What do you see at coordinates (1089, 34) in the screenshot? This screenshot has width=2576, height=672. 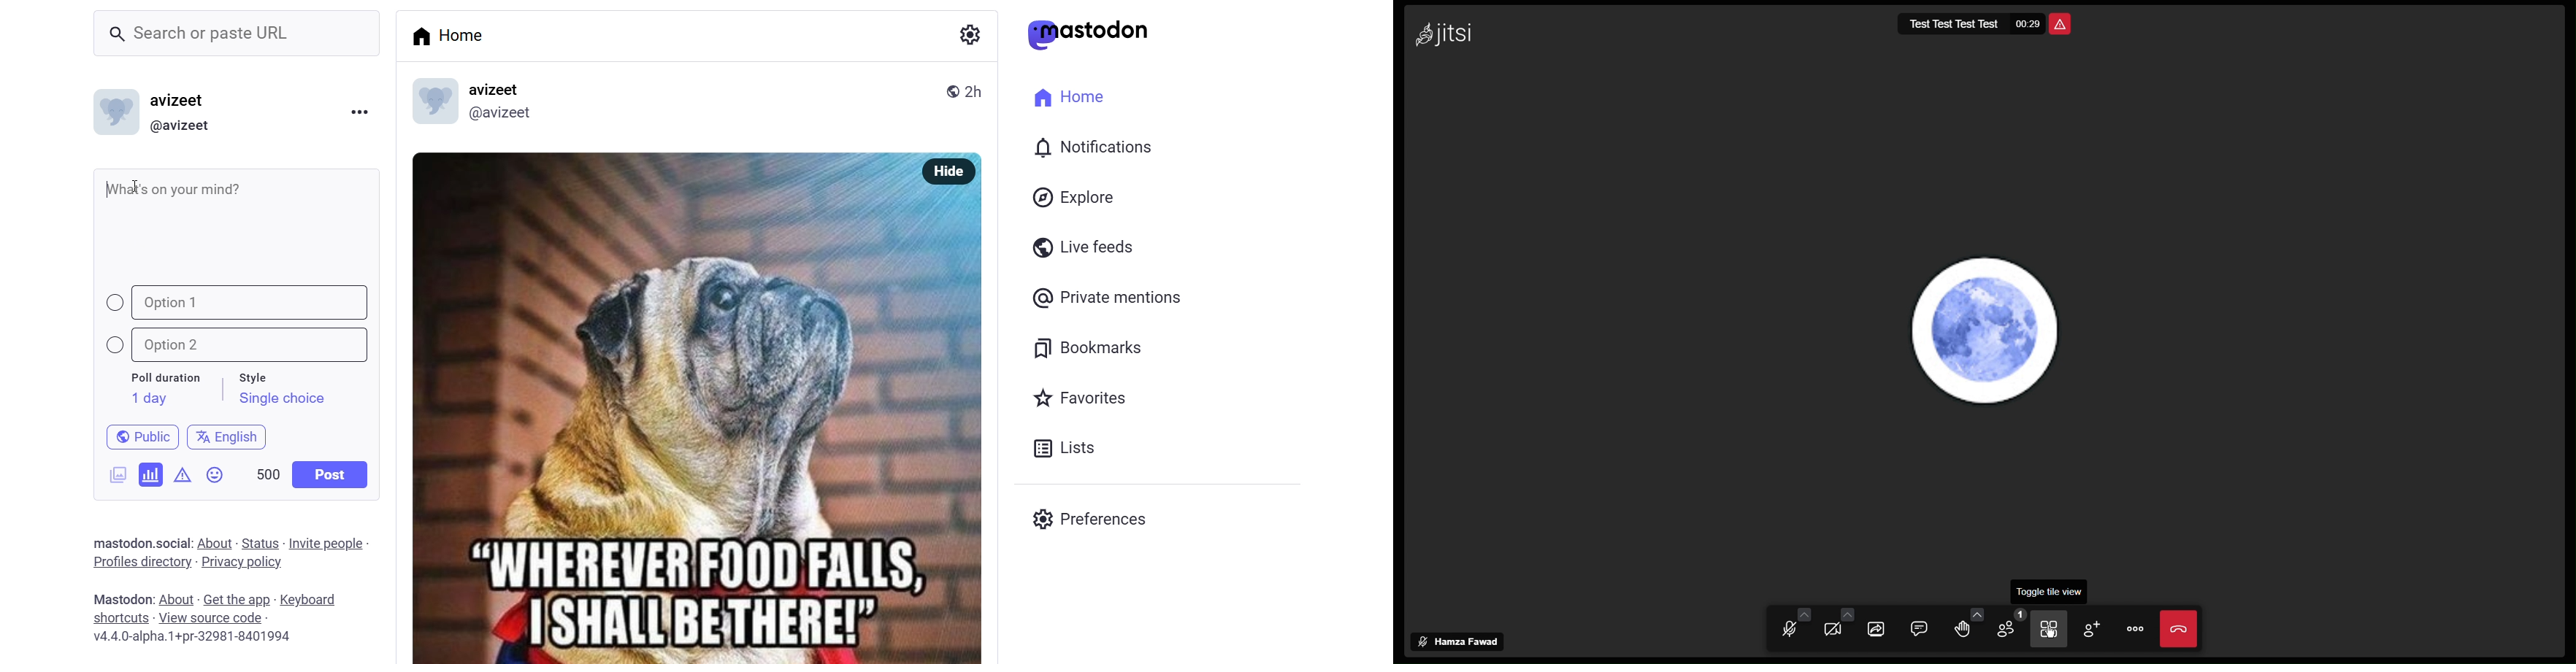 I see `mastodon` at bounding box center [1089, 34].